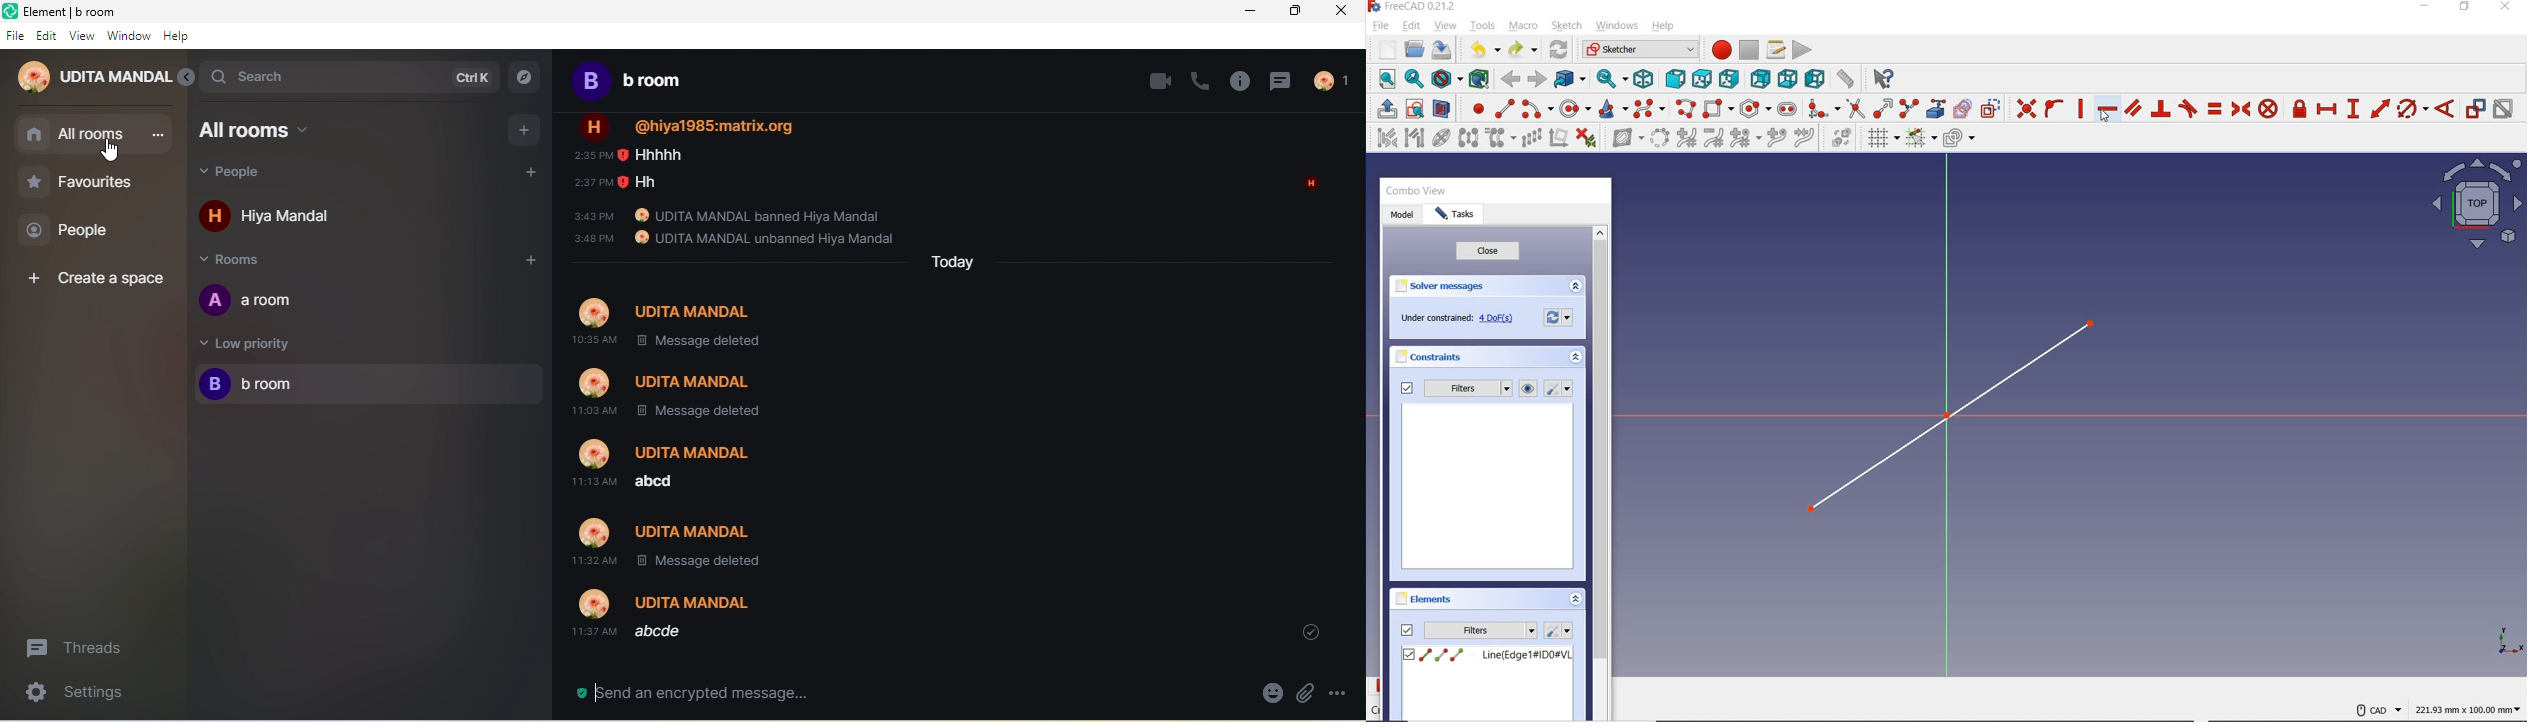 Image resolution: width=2548 pixels, height=728 pixels. I want to click on edit, so click(48, 36).